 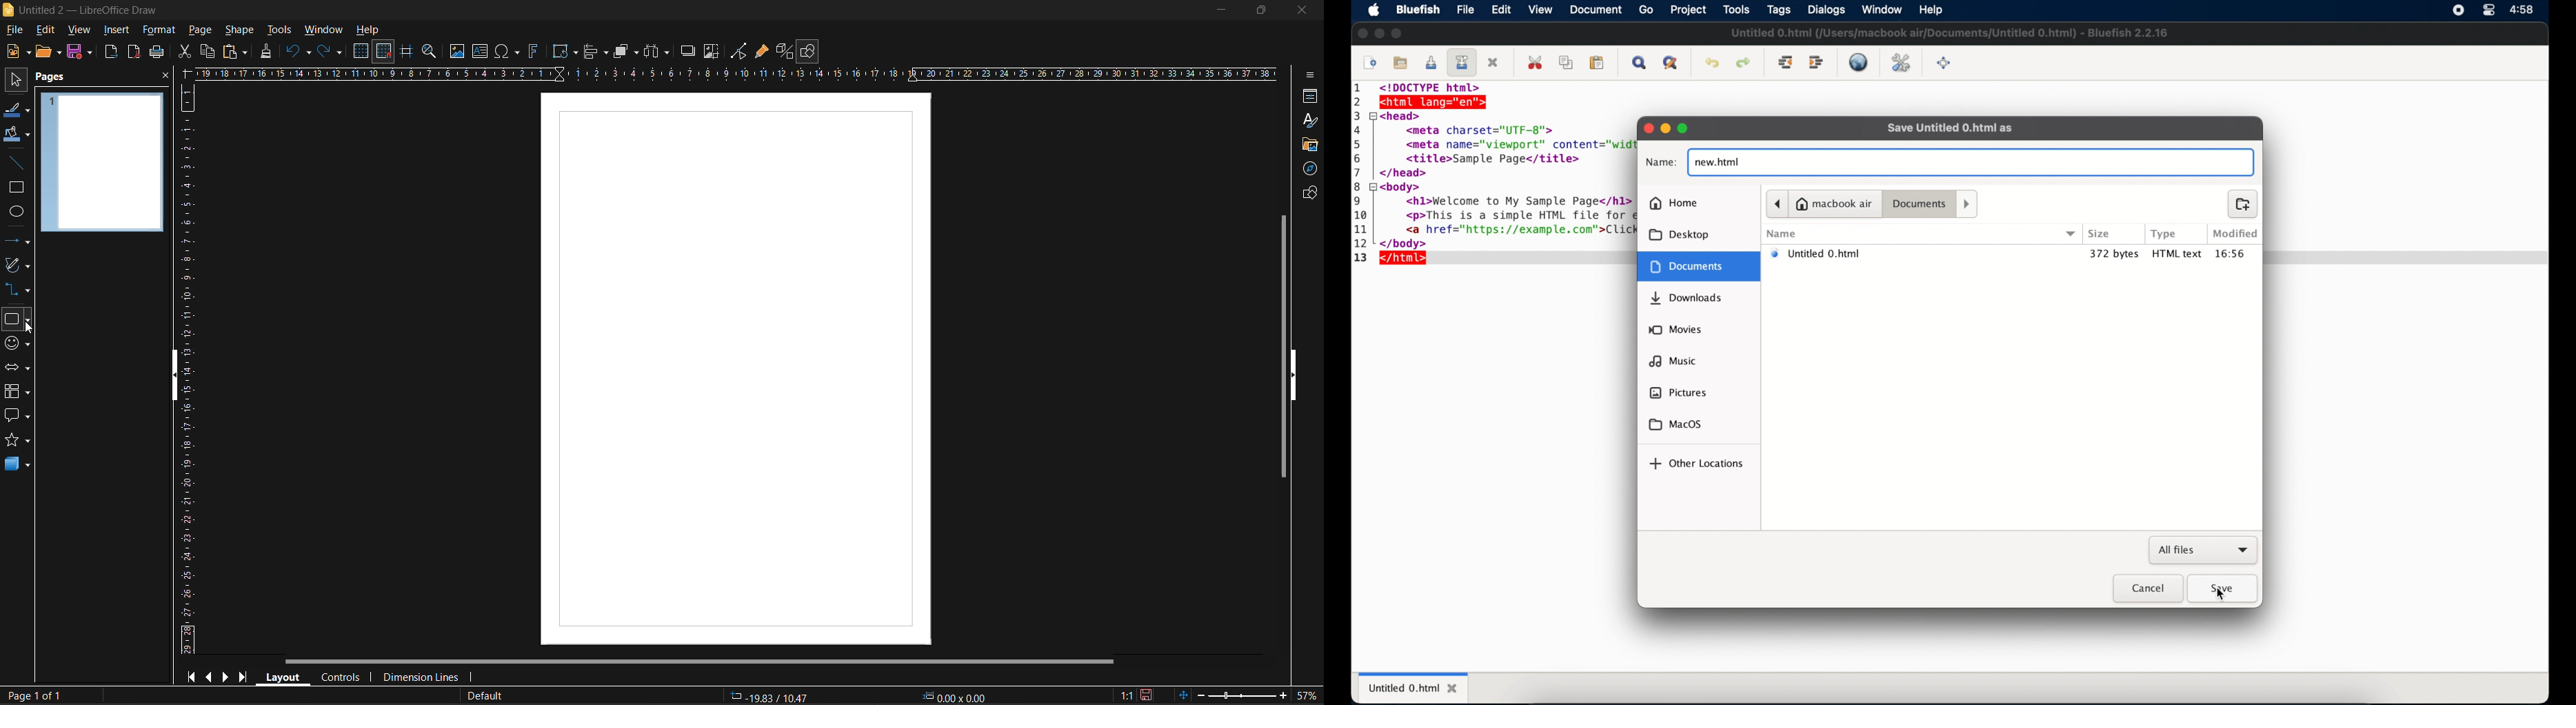 I want to click on transformations, so click(x=565, y=52).